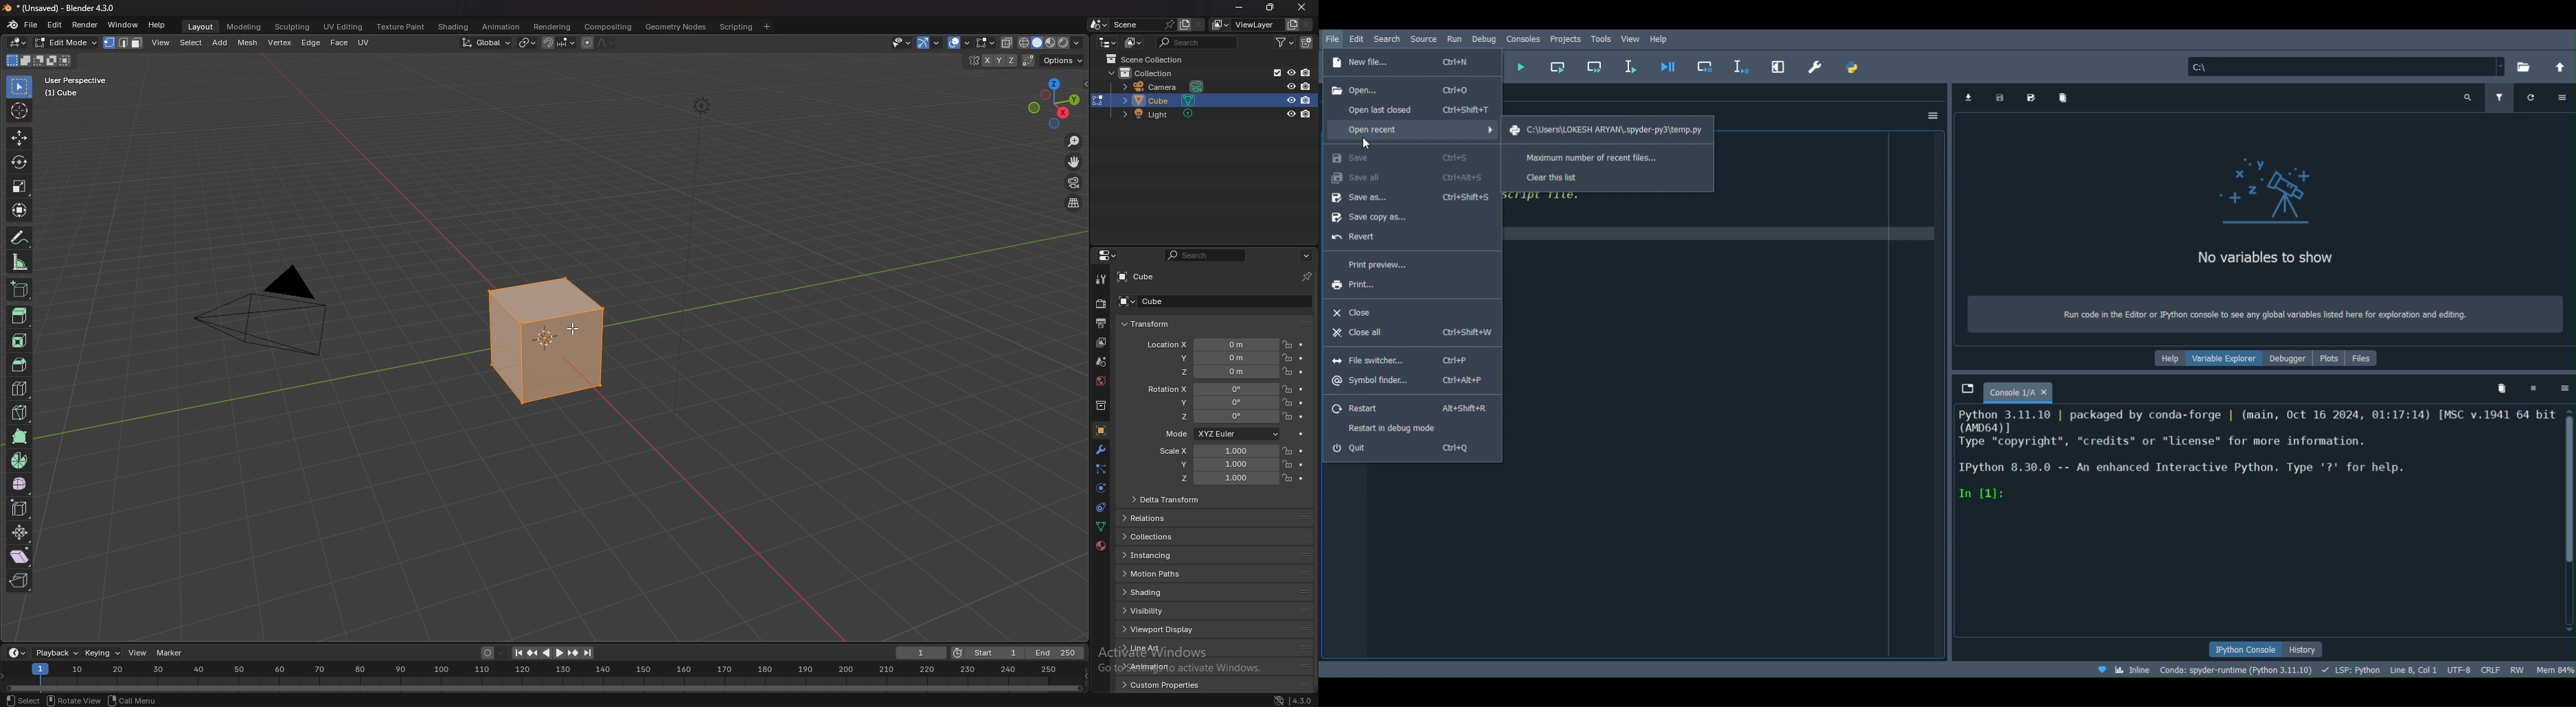 Image resolution: width=2576 pixels, height=728 pixels. I want to click on search, so click(1197, 41).